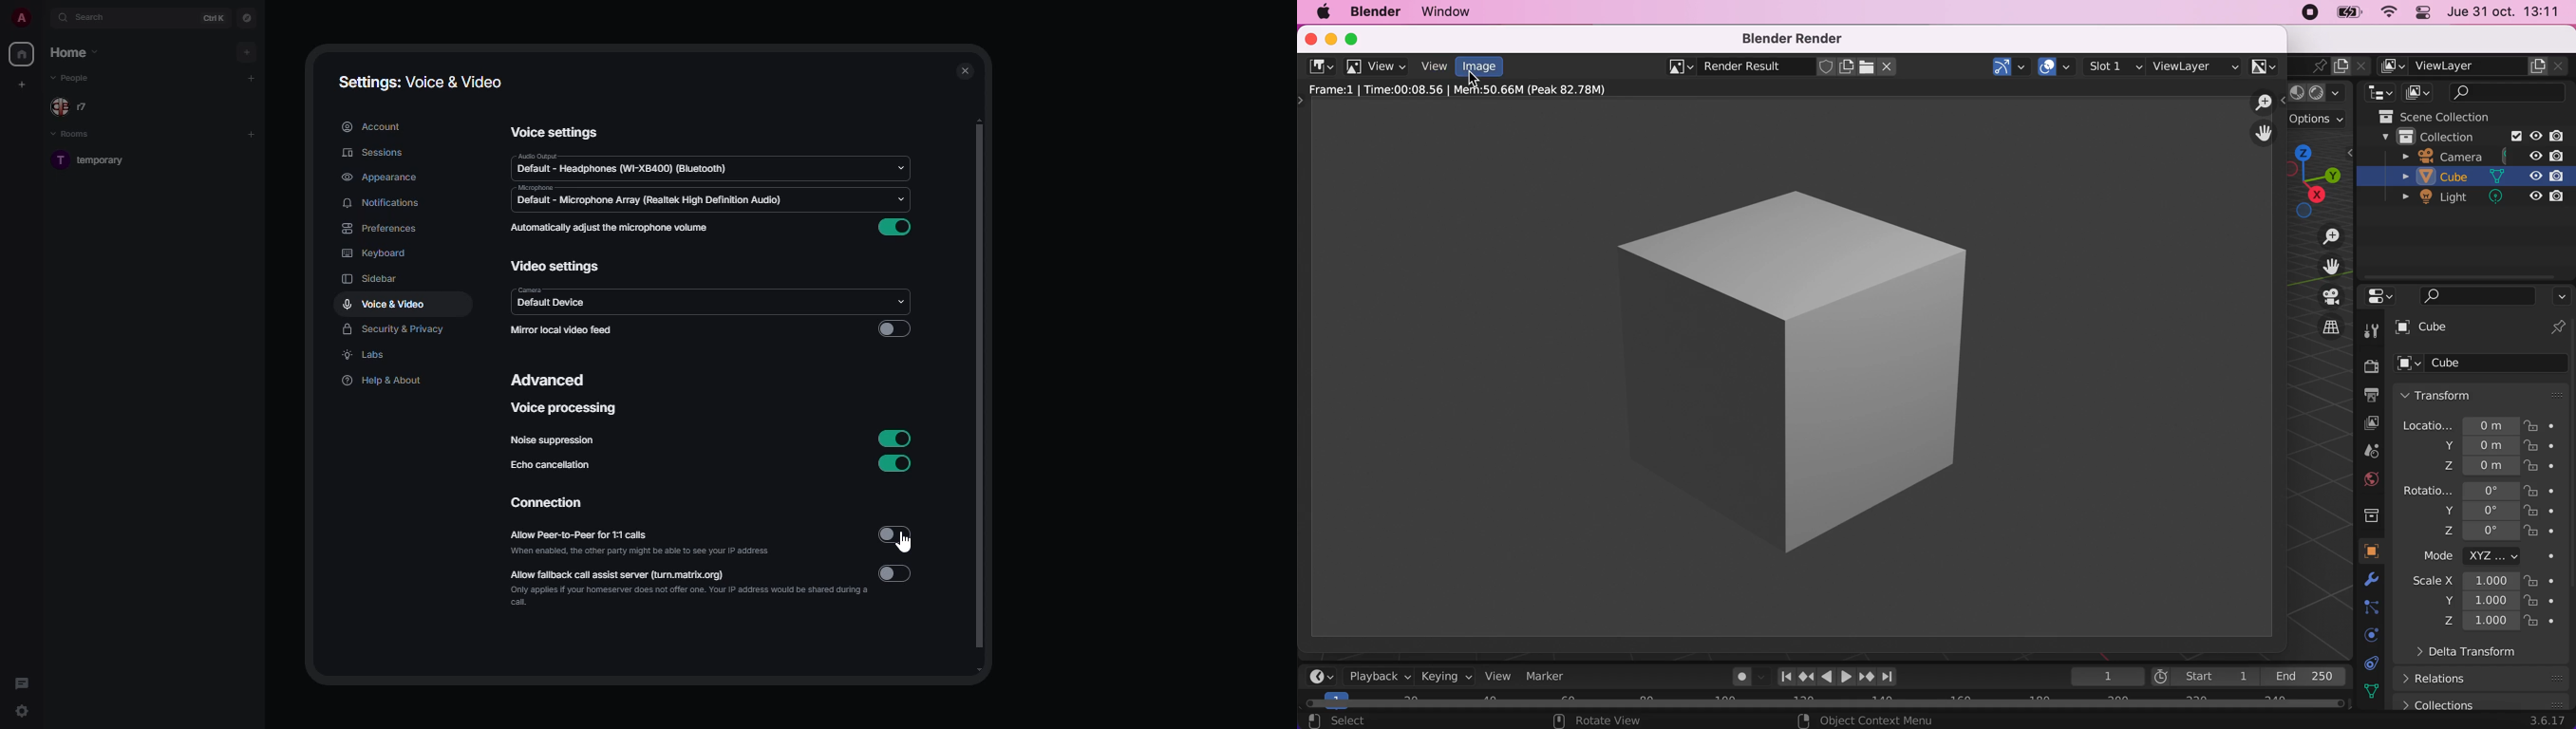  What do you see at coordinates (1741, 679) in the screenshot?
I see `auto keying` at bounding box center [1741, 679].